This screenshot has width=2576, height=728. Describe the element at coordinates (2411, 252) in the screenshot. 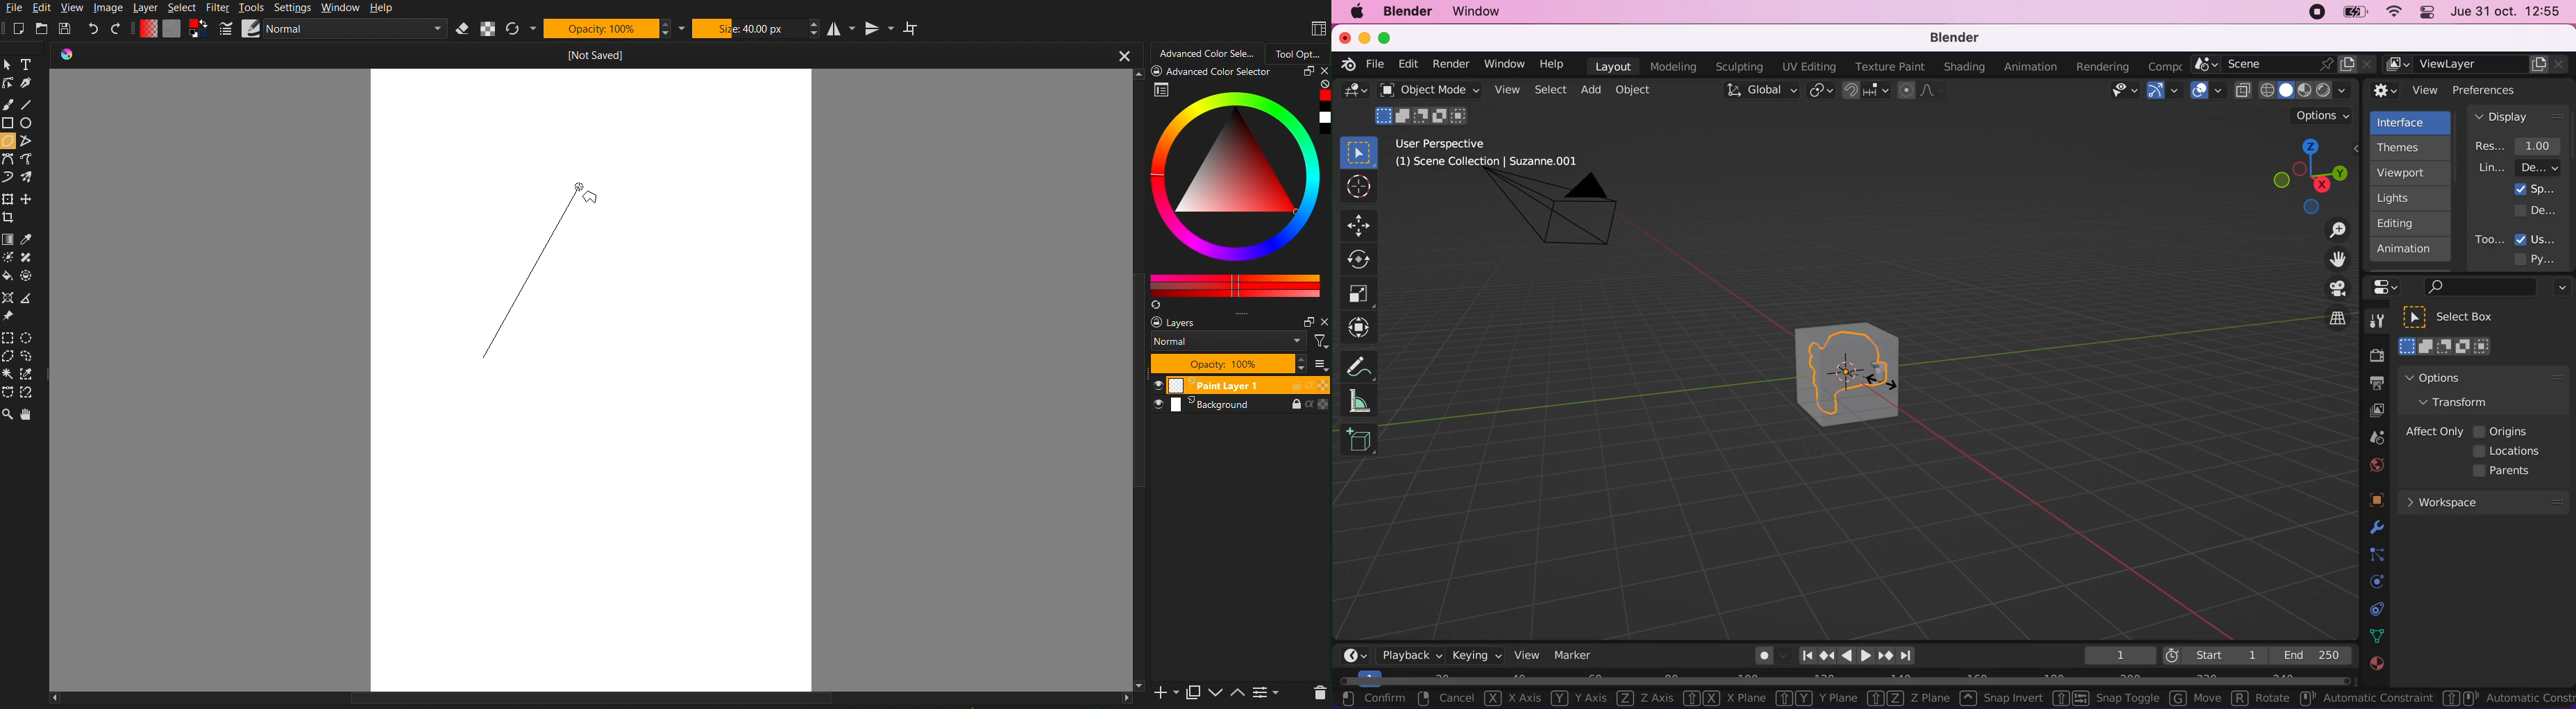

I see `animation` at that location.